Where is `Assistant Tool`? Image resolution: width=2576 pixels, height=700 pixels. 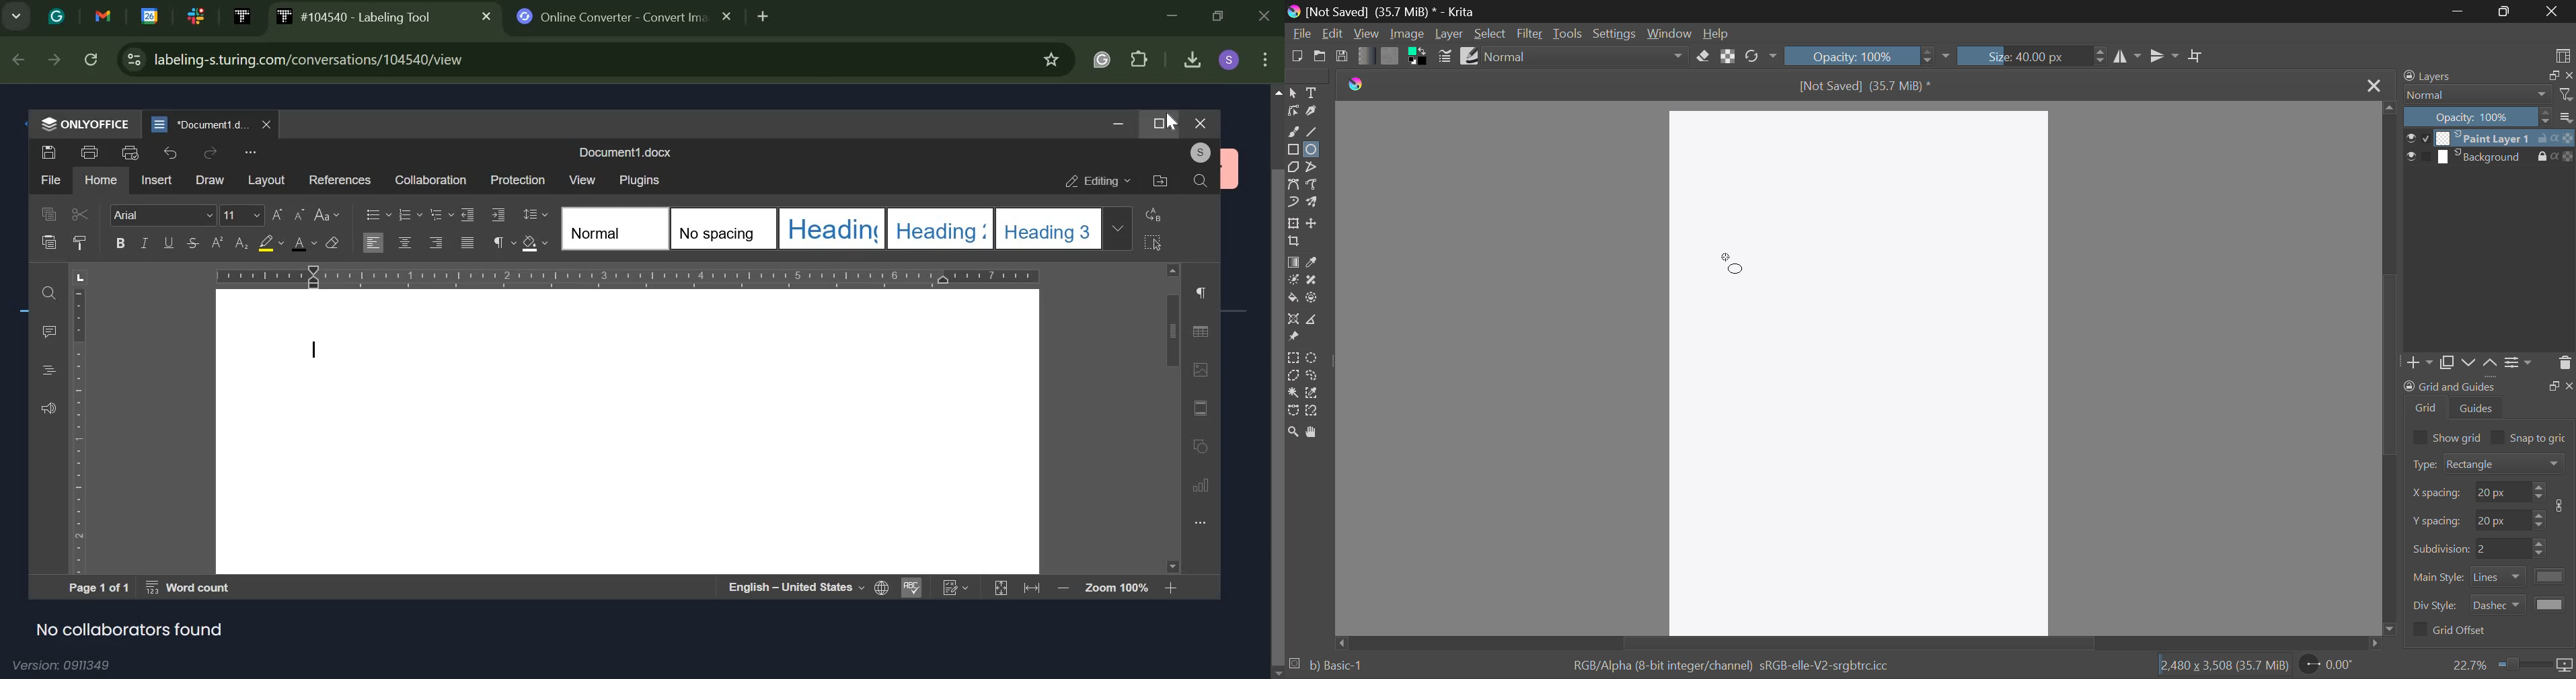 Assistant Tool is located at coordinates (1293, 319).